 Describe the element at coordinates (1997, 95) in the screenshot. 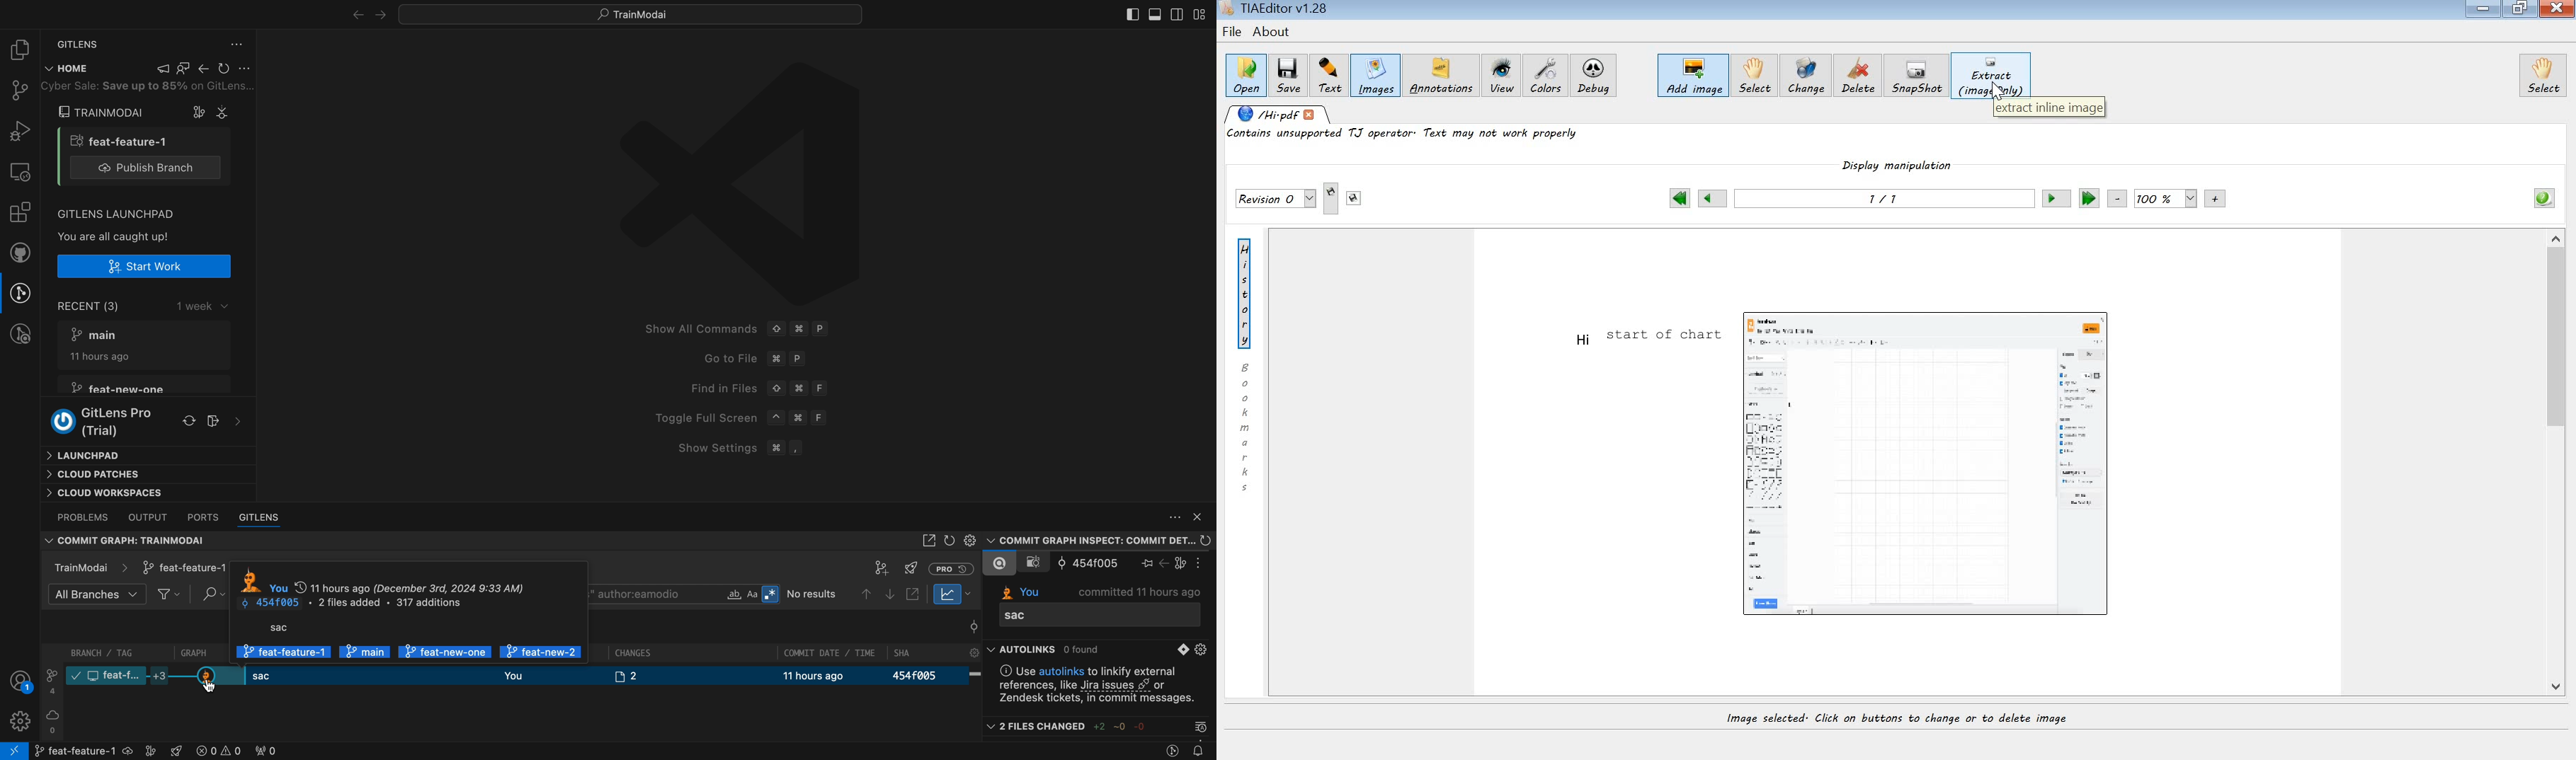

I see `CURSOR` at that location.